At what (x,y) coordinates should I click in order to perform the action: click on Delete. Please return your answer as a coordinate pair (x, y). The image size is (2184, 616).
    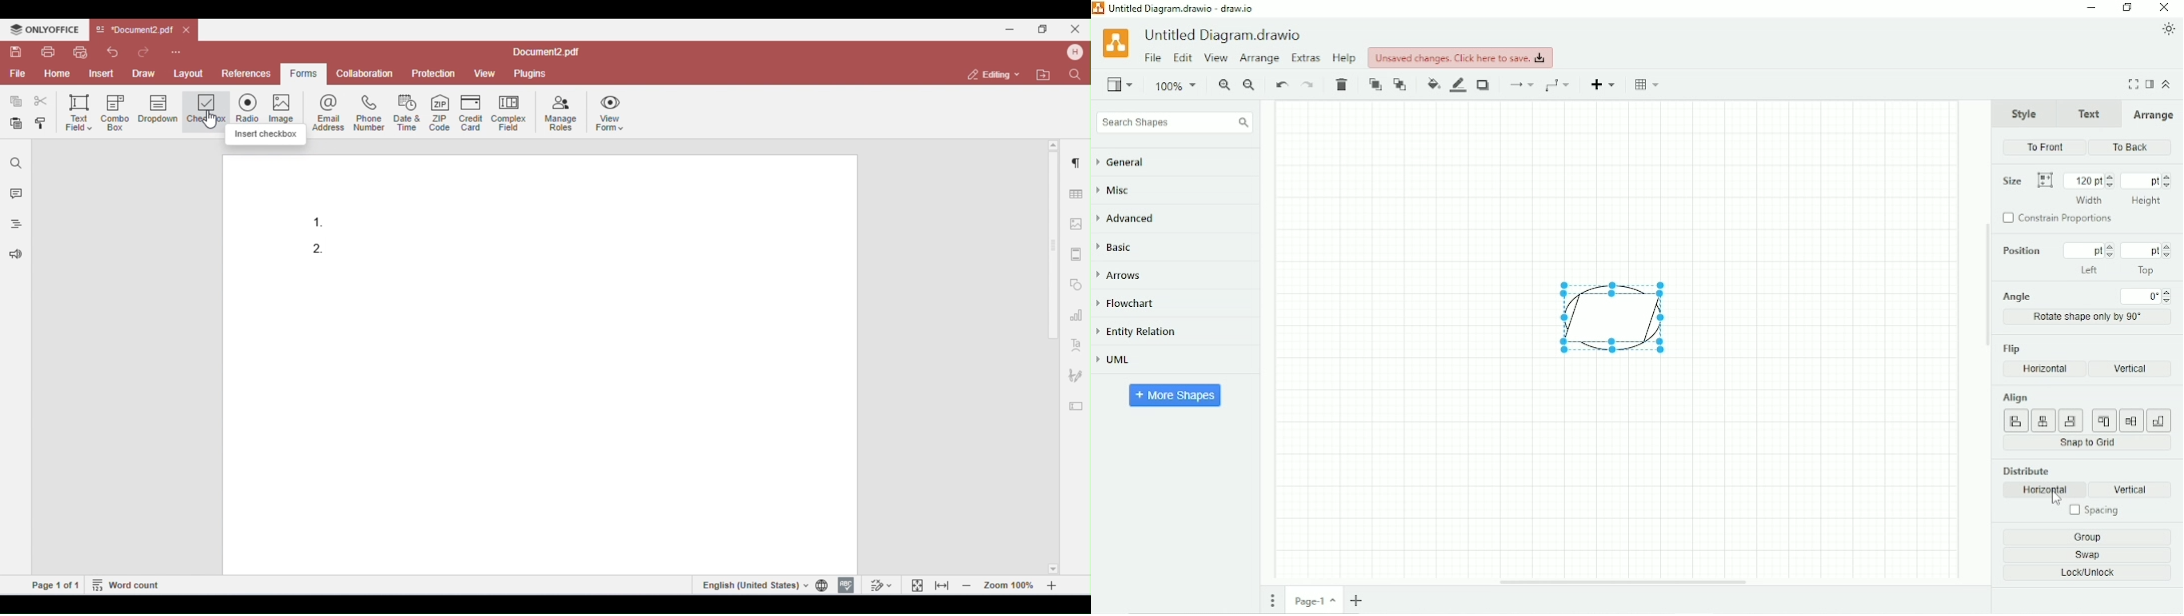
    Looking at the image, I should click on (1344, 85).